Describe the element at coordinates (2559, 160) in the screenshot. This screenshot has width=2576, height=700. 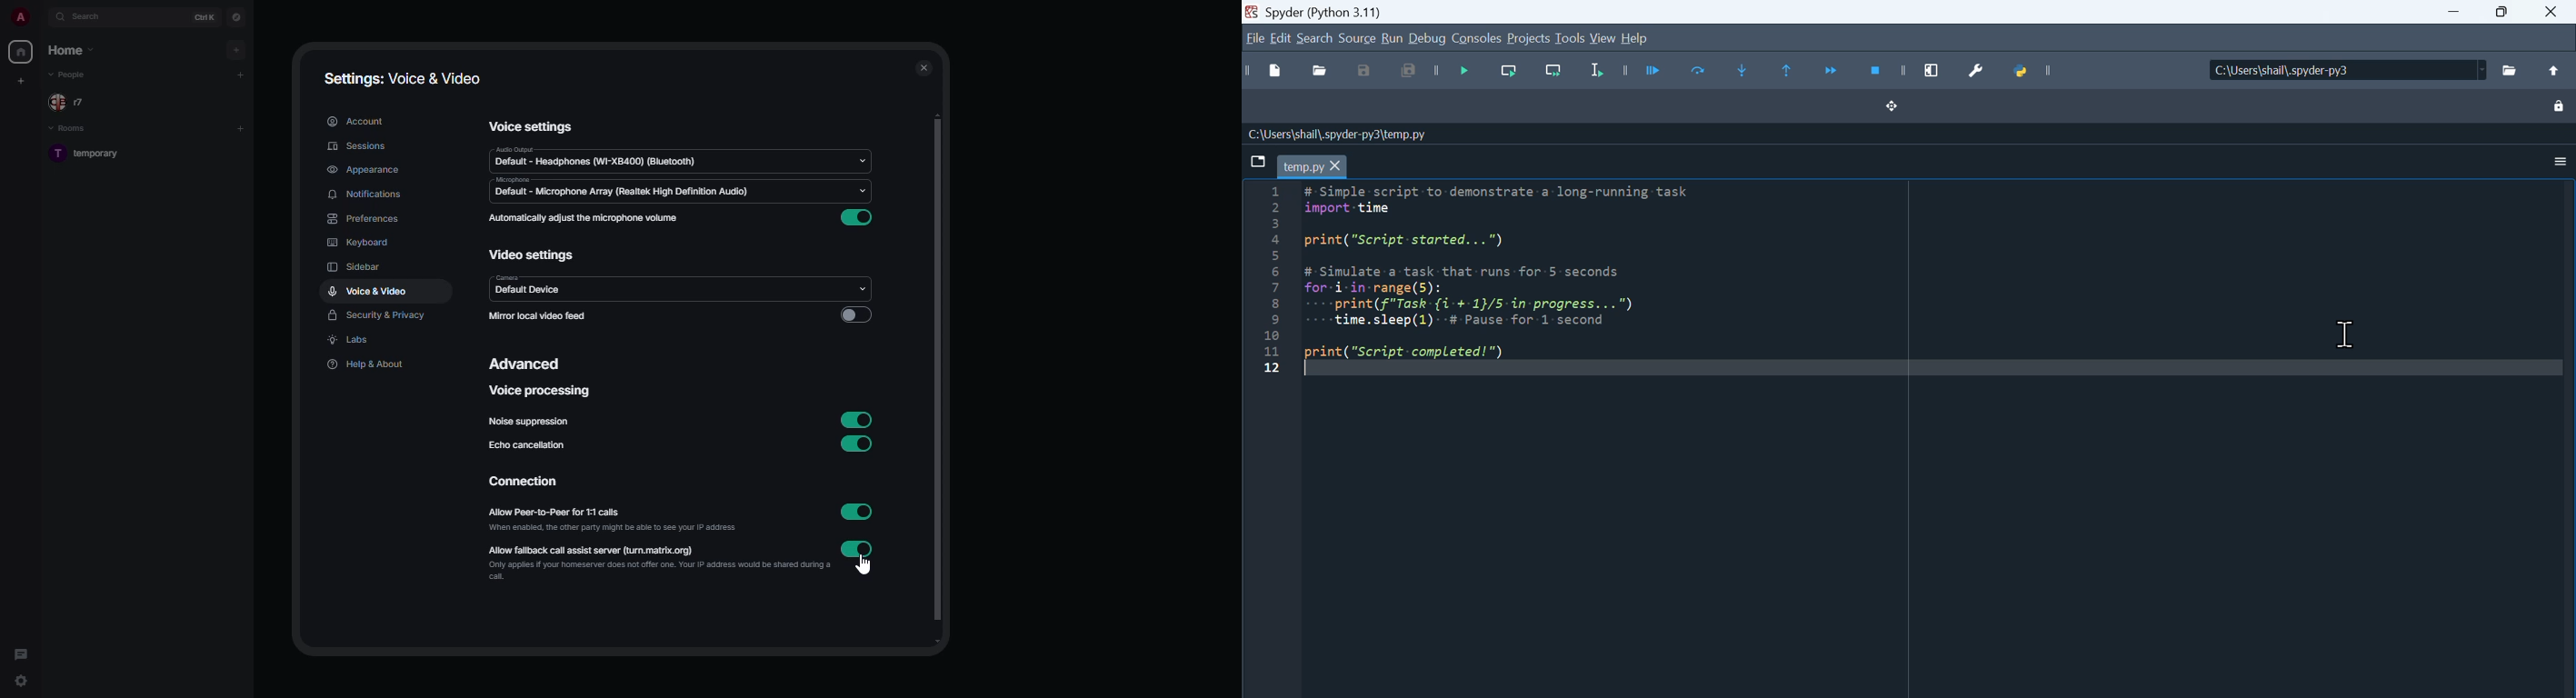
I see `Settings` at that location.